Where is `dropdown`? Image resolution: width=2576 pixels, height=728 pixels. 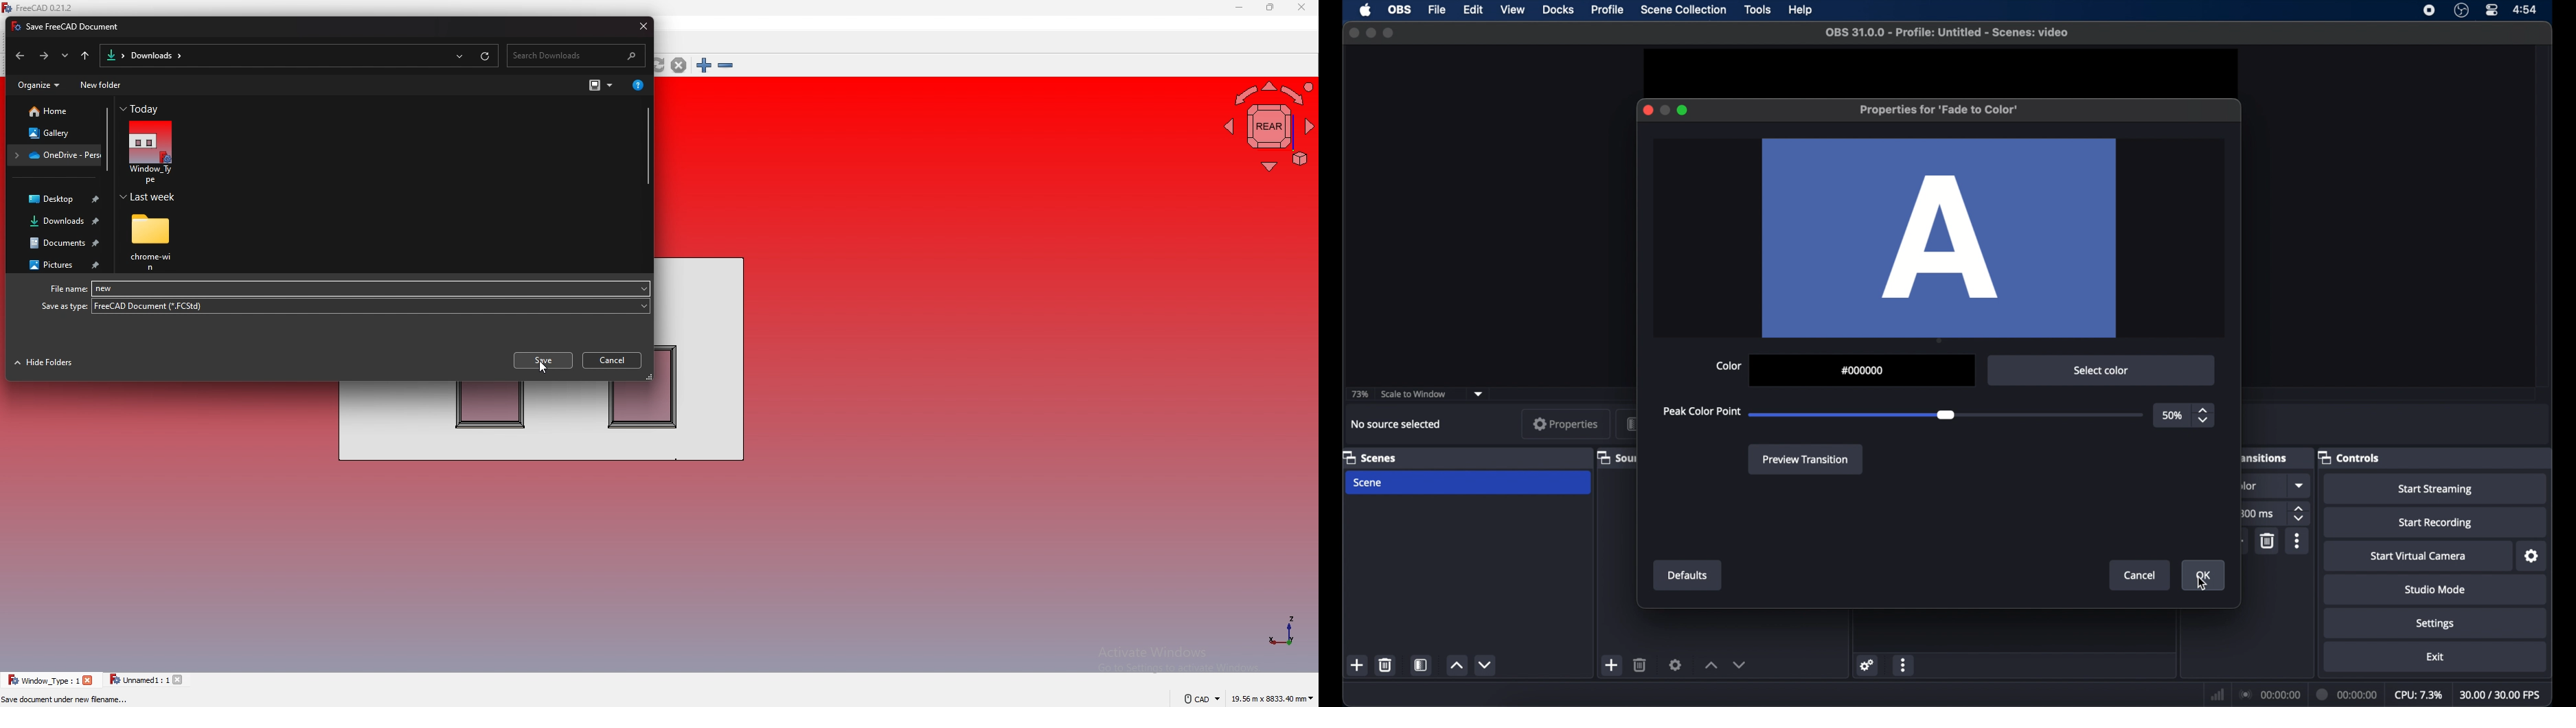
dropdown is located at coordinates (1480, 393).